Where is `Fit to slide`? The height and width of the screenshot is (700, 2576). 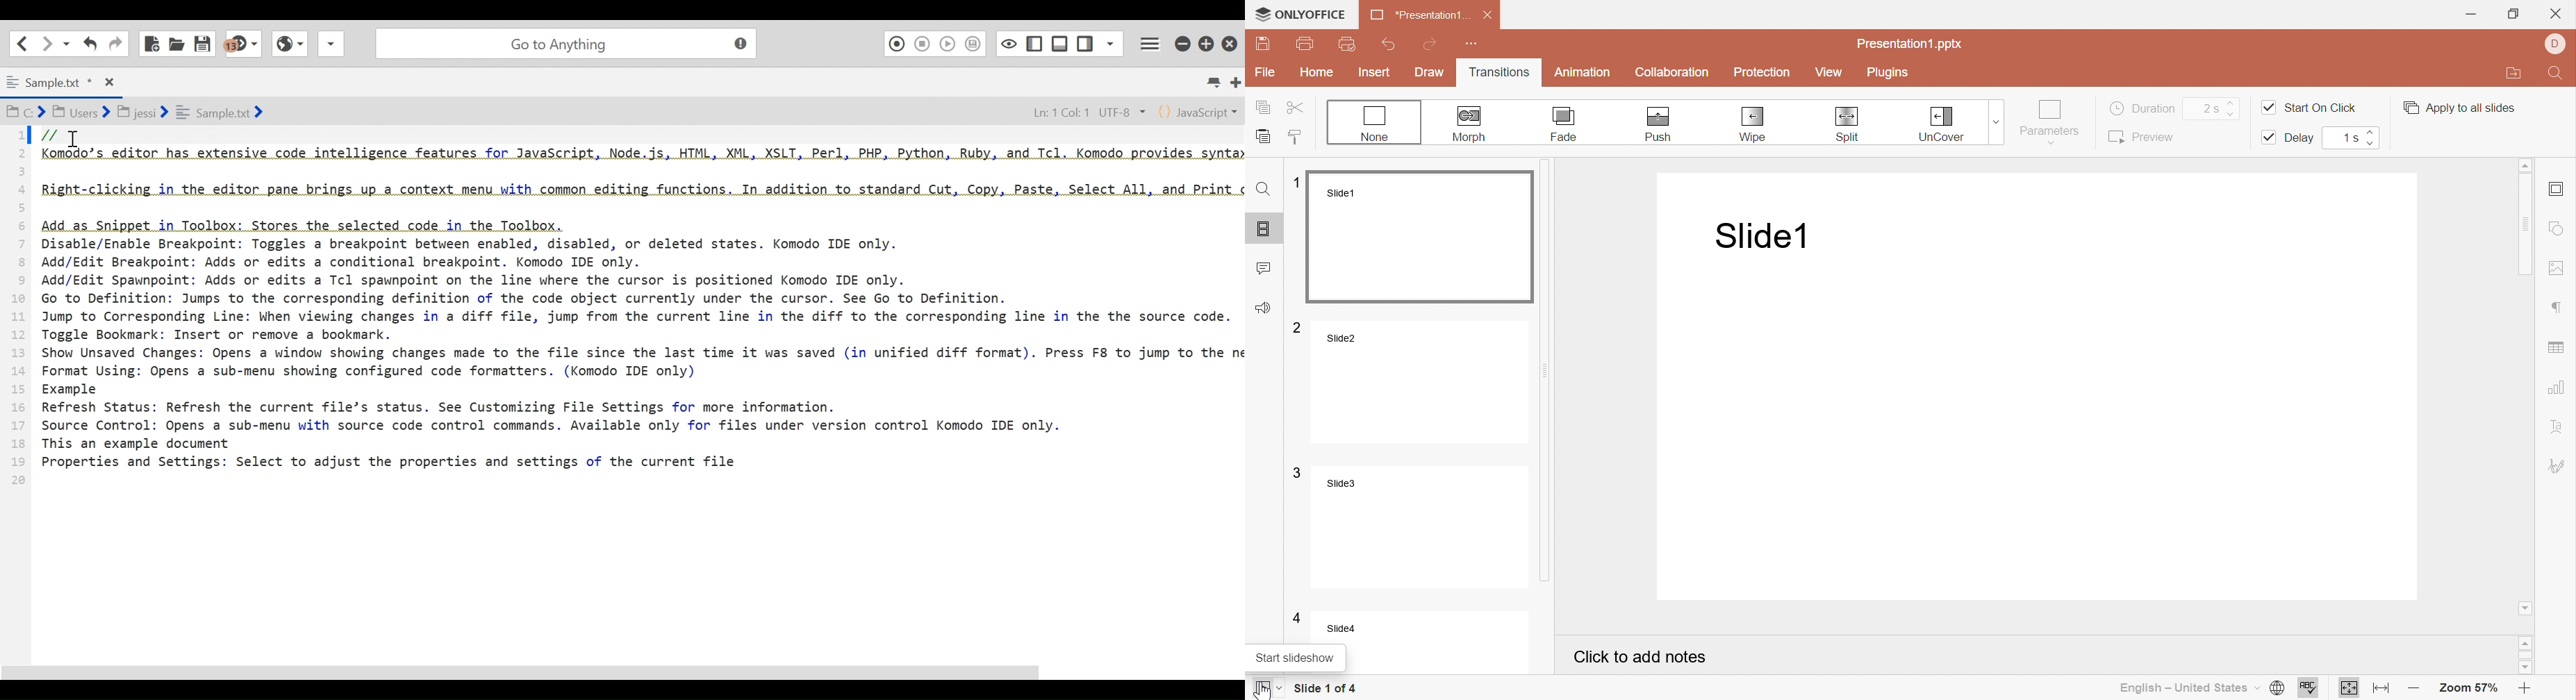
Fit to slide is located at coordinates (2348, 688).